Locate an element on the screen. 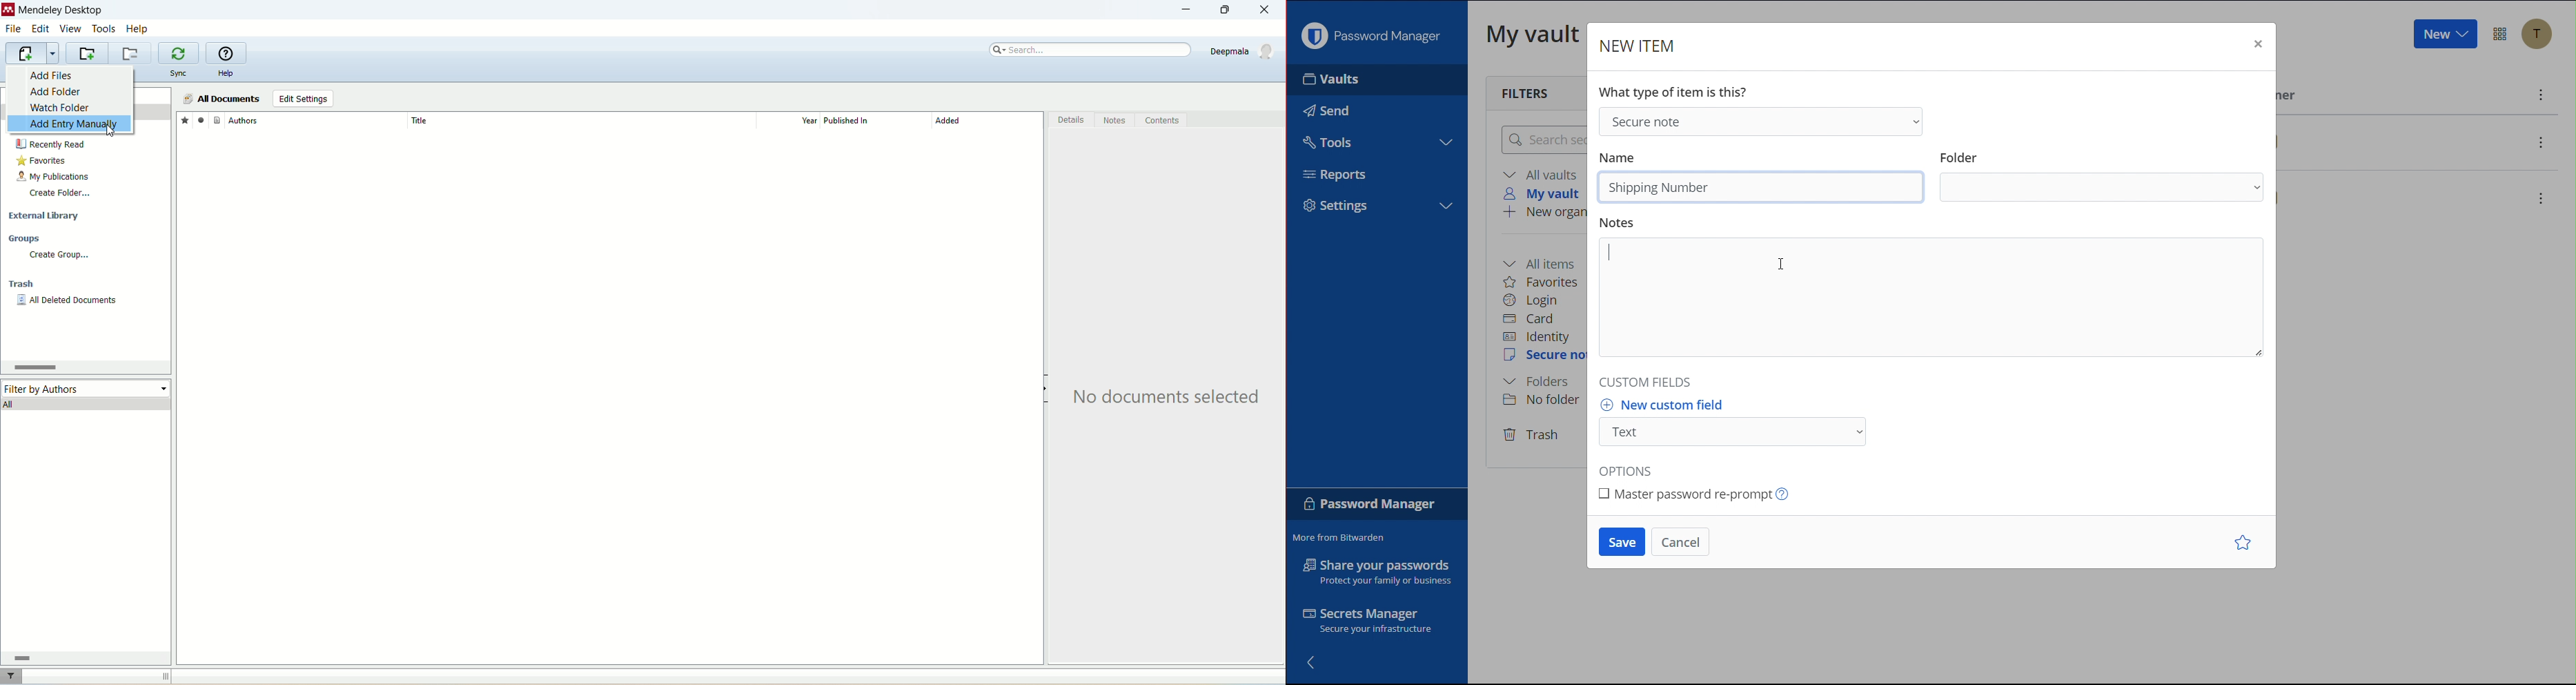 This screenshot has height=700, width=2576. external library is located at coordinates (46, 216).